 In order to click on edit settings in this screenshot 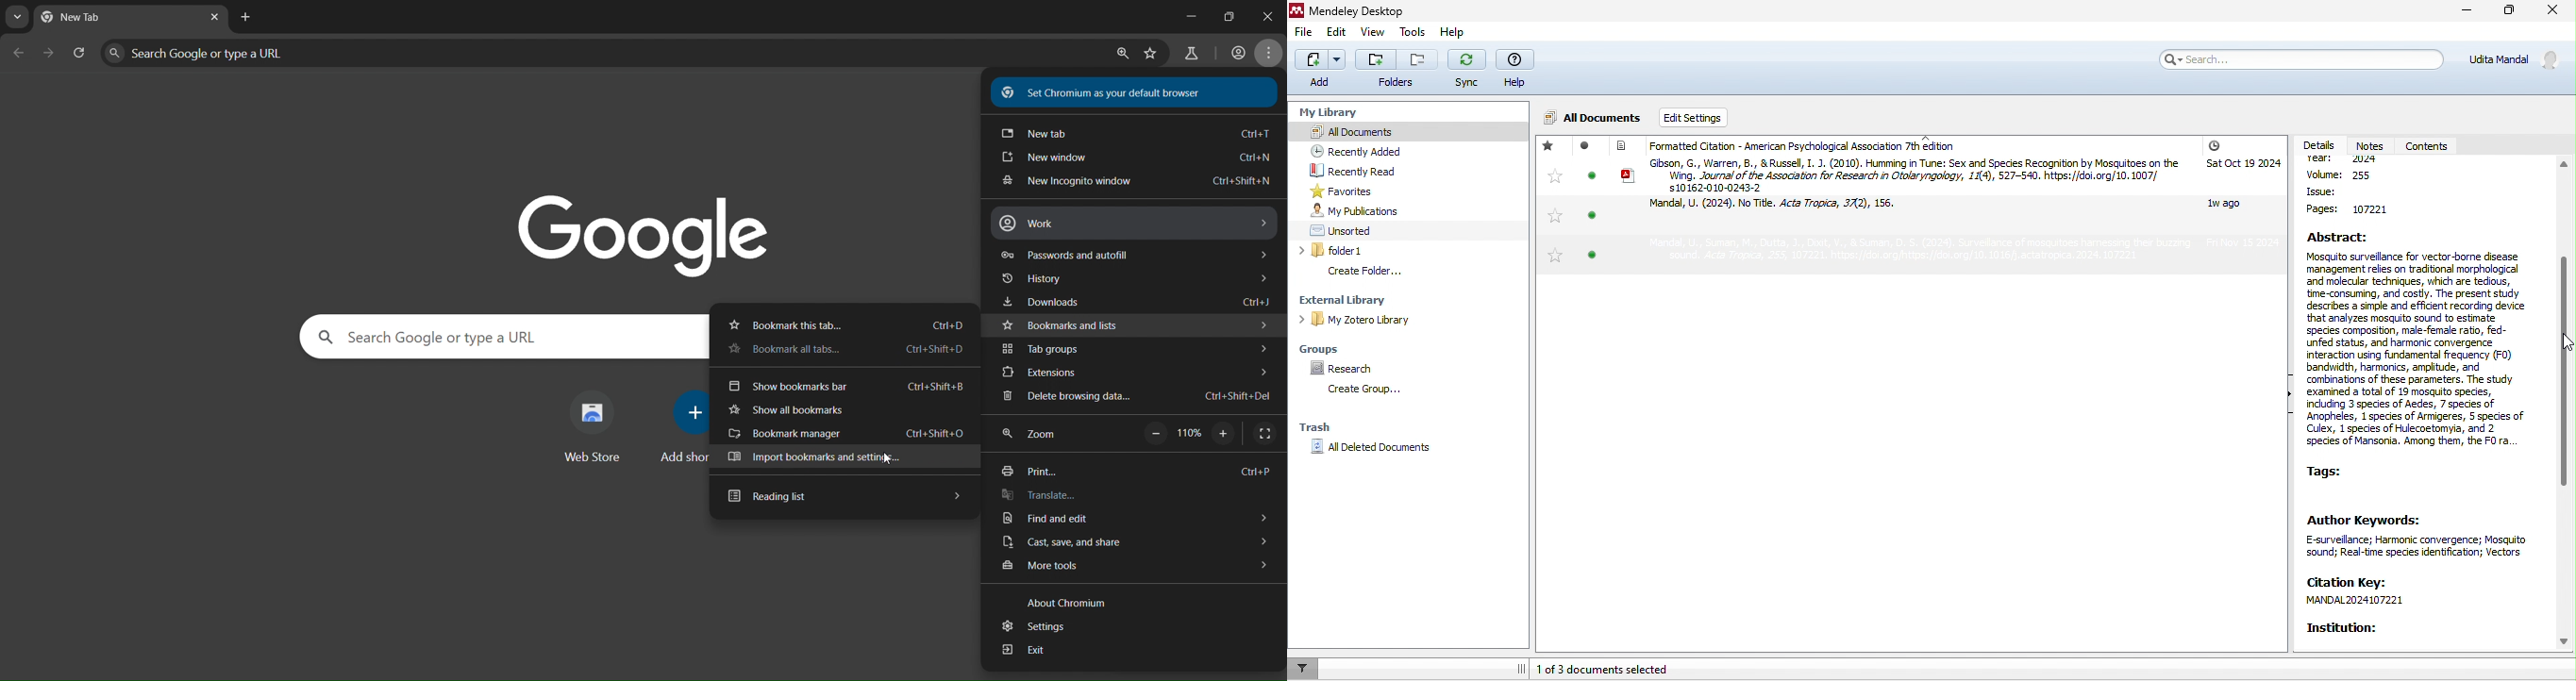, I will do `click(1713, 118)`.